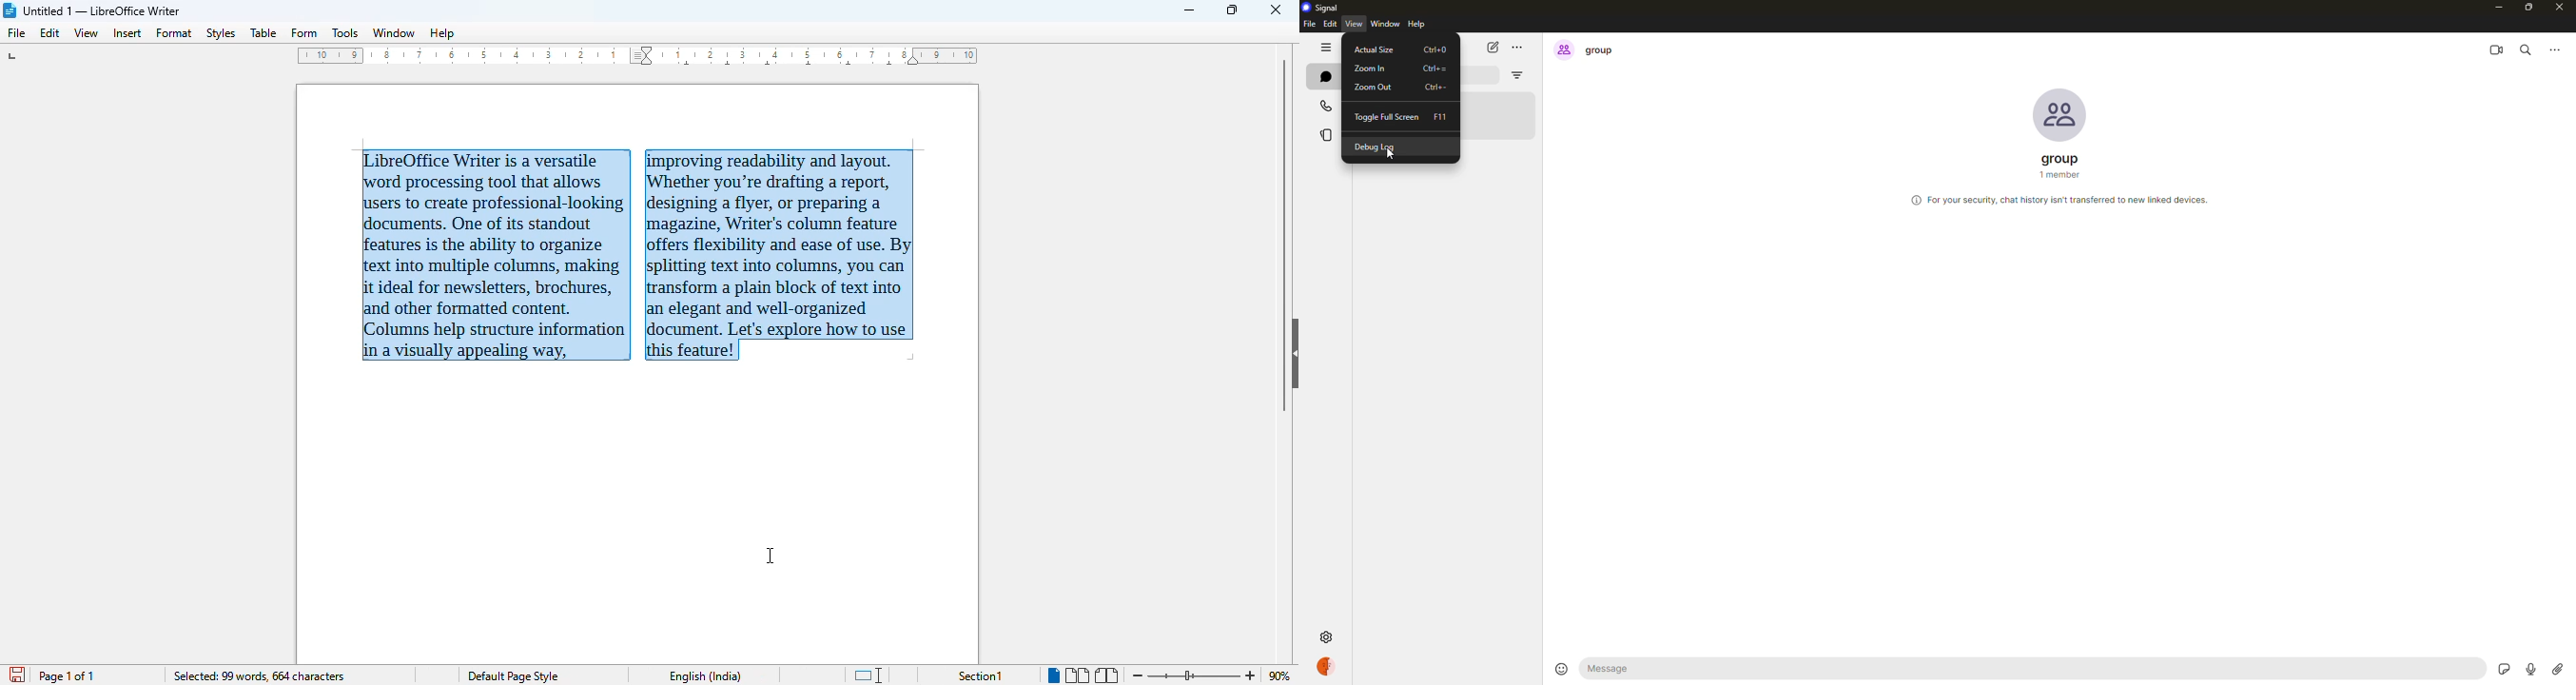 The width and height of the screenshot is (2576, 700). I want to click on help, so click(1416, 25).